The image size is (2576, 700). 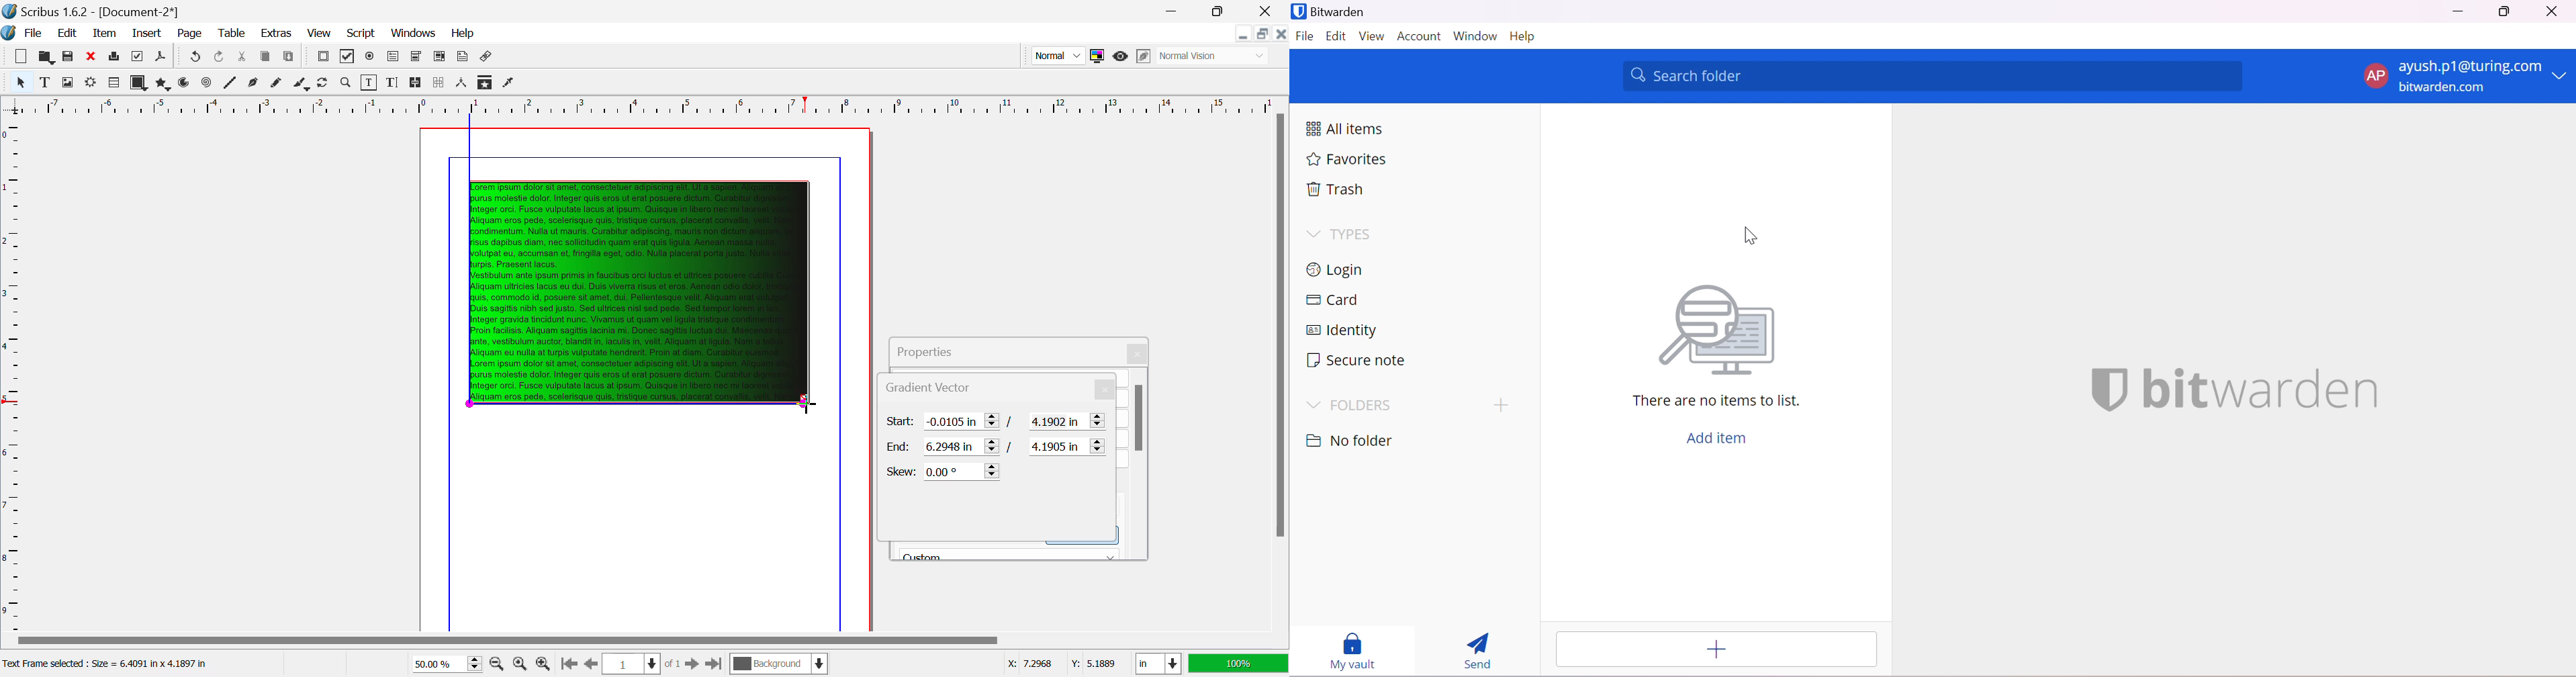 I want to click on Zoom to 100%, so click(x=520, y=664).